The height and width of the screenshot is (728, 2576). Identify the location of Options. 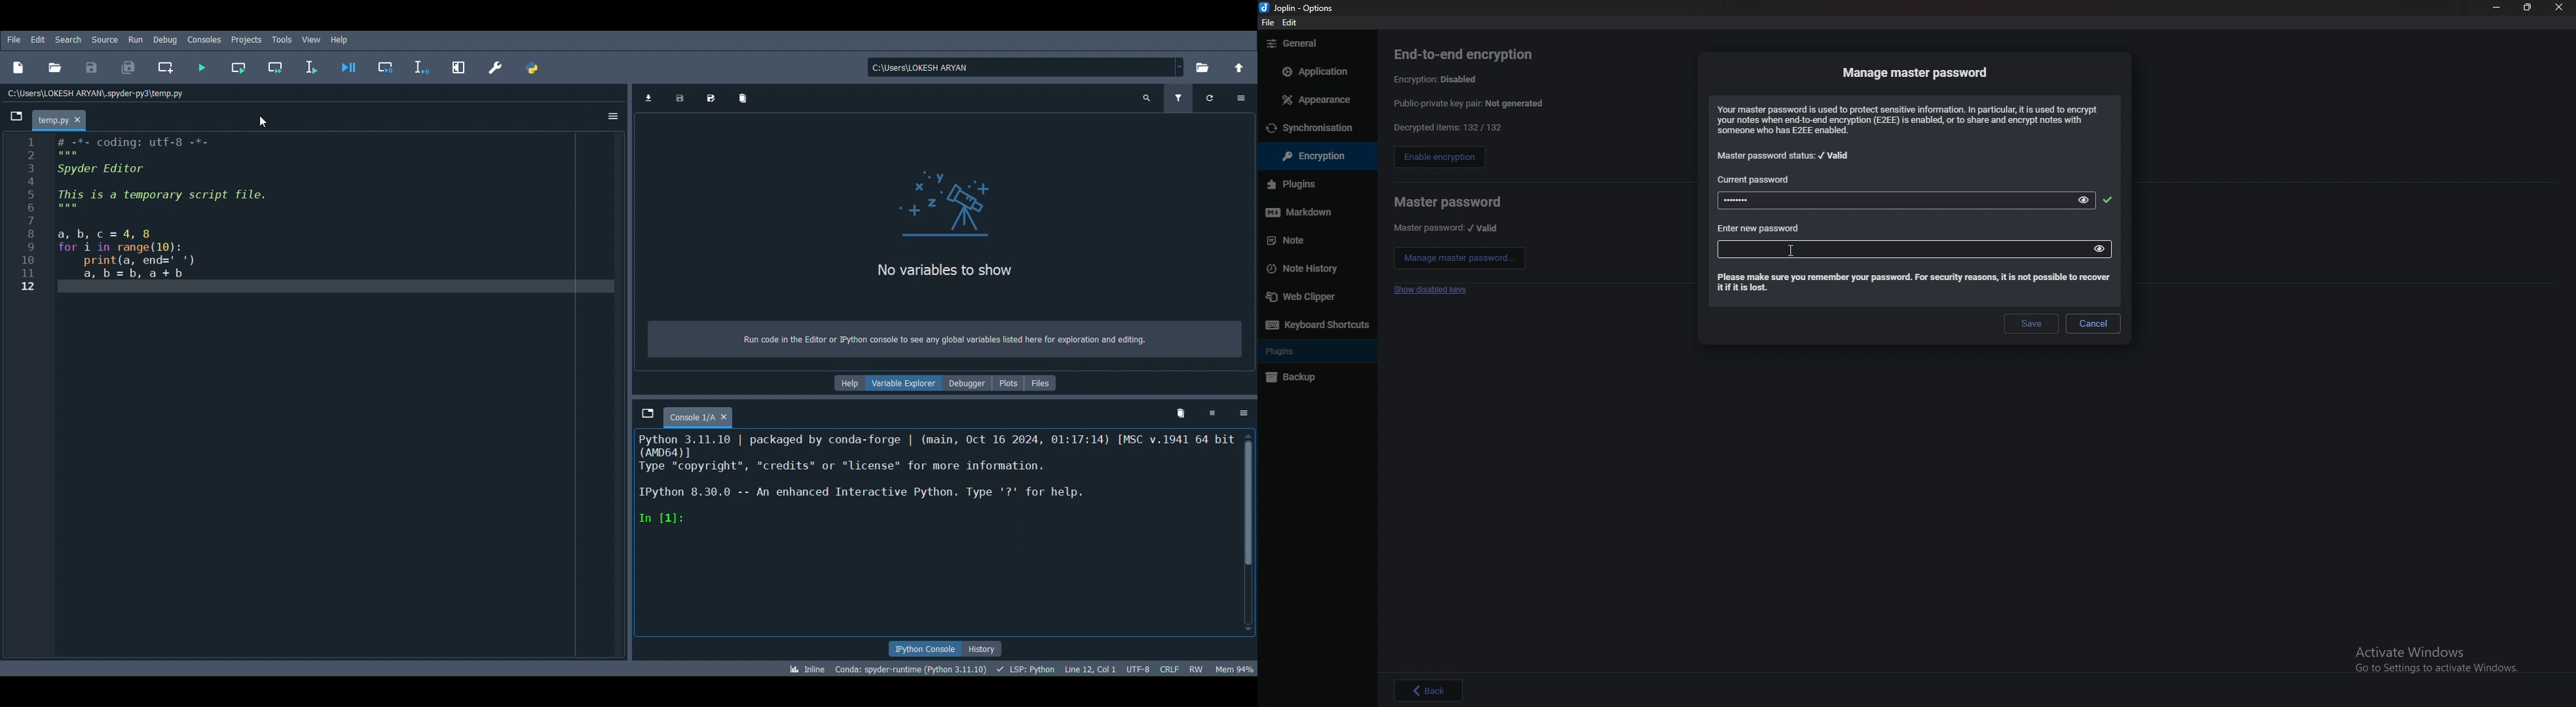
(609, 119).